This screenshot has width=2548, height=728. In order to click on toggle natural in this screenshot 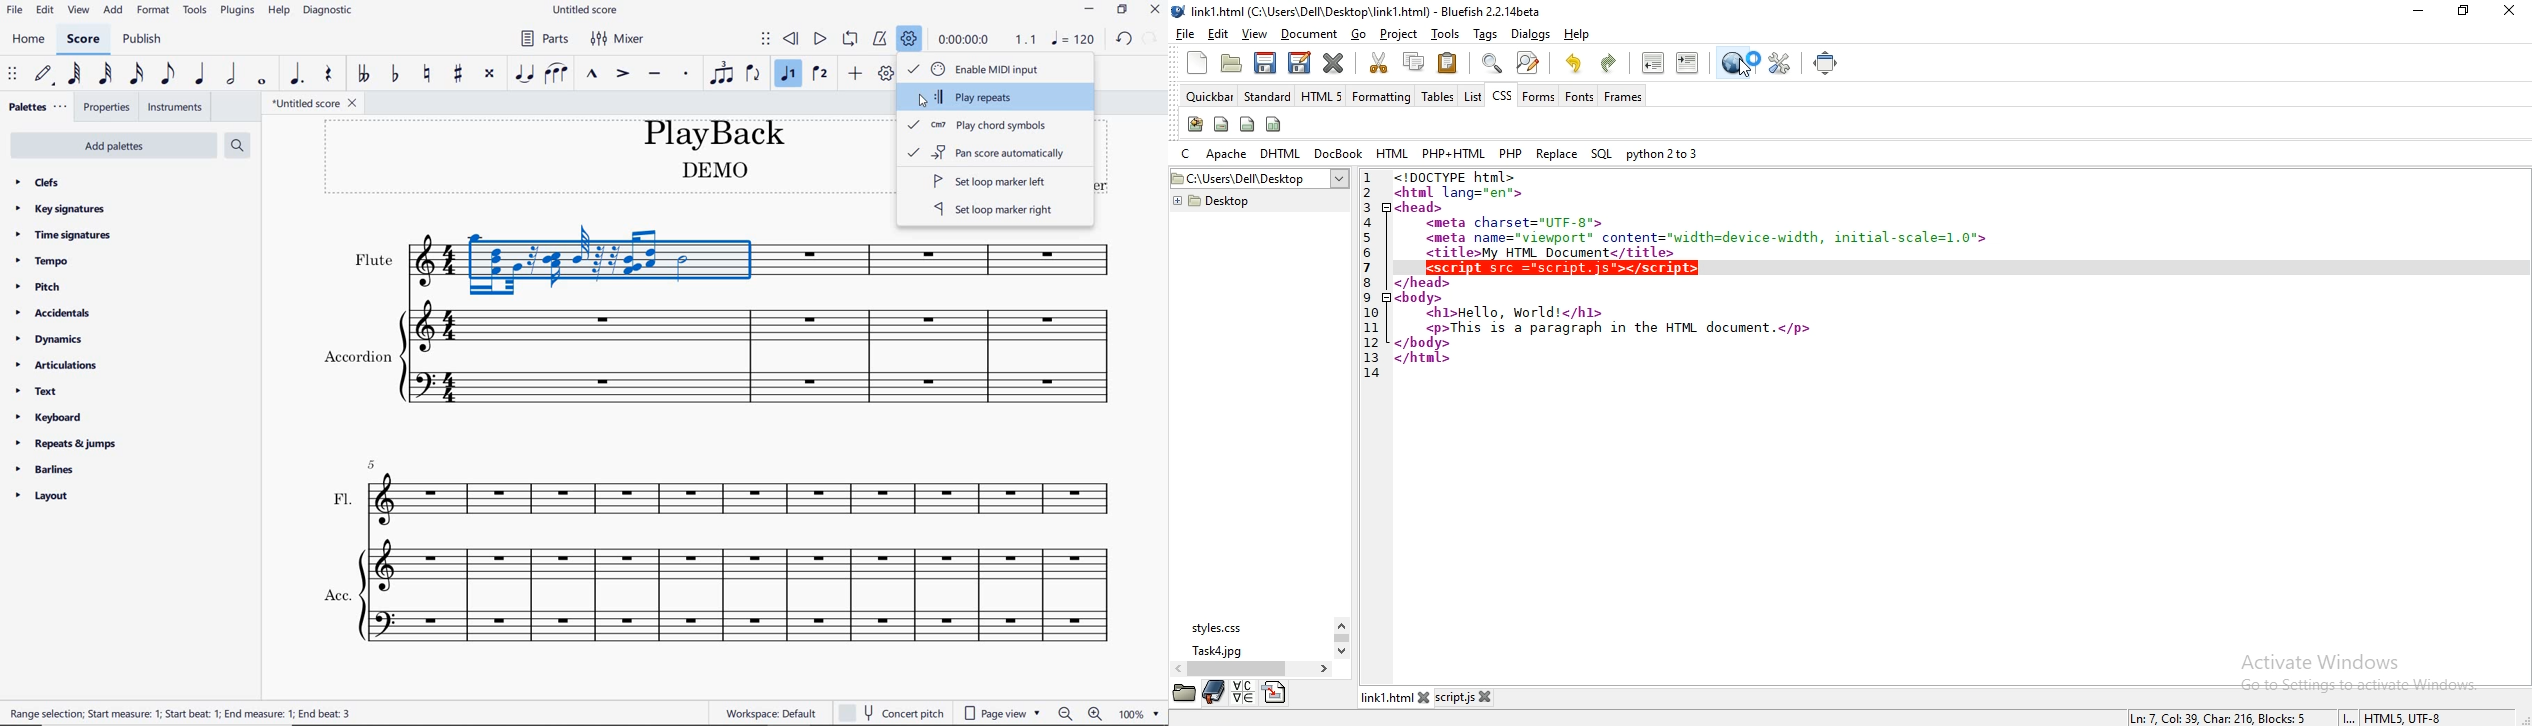, I will do `click(426, 73)`.